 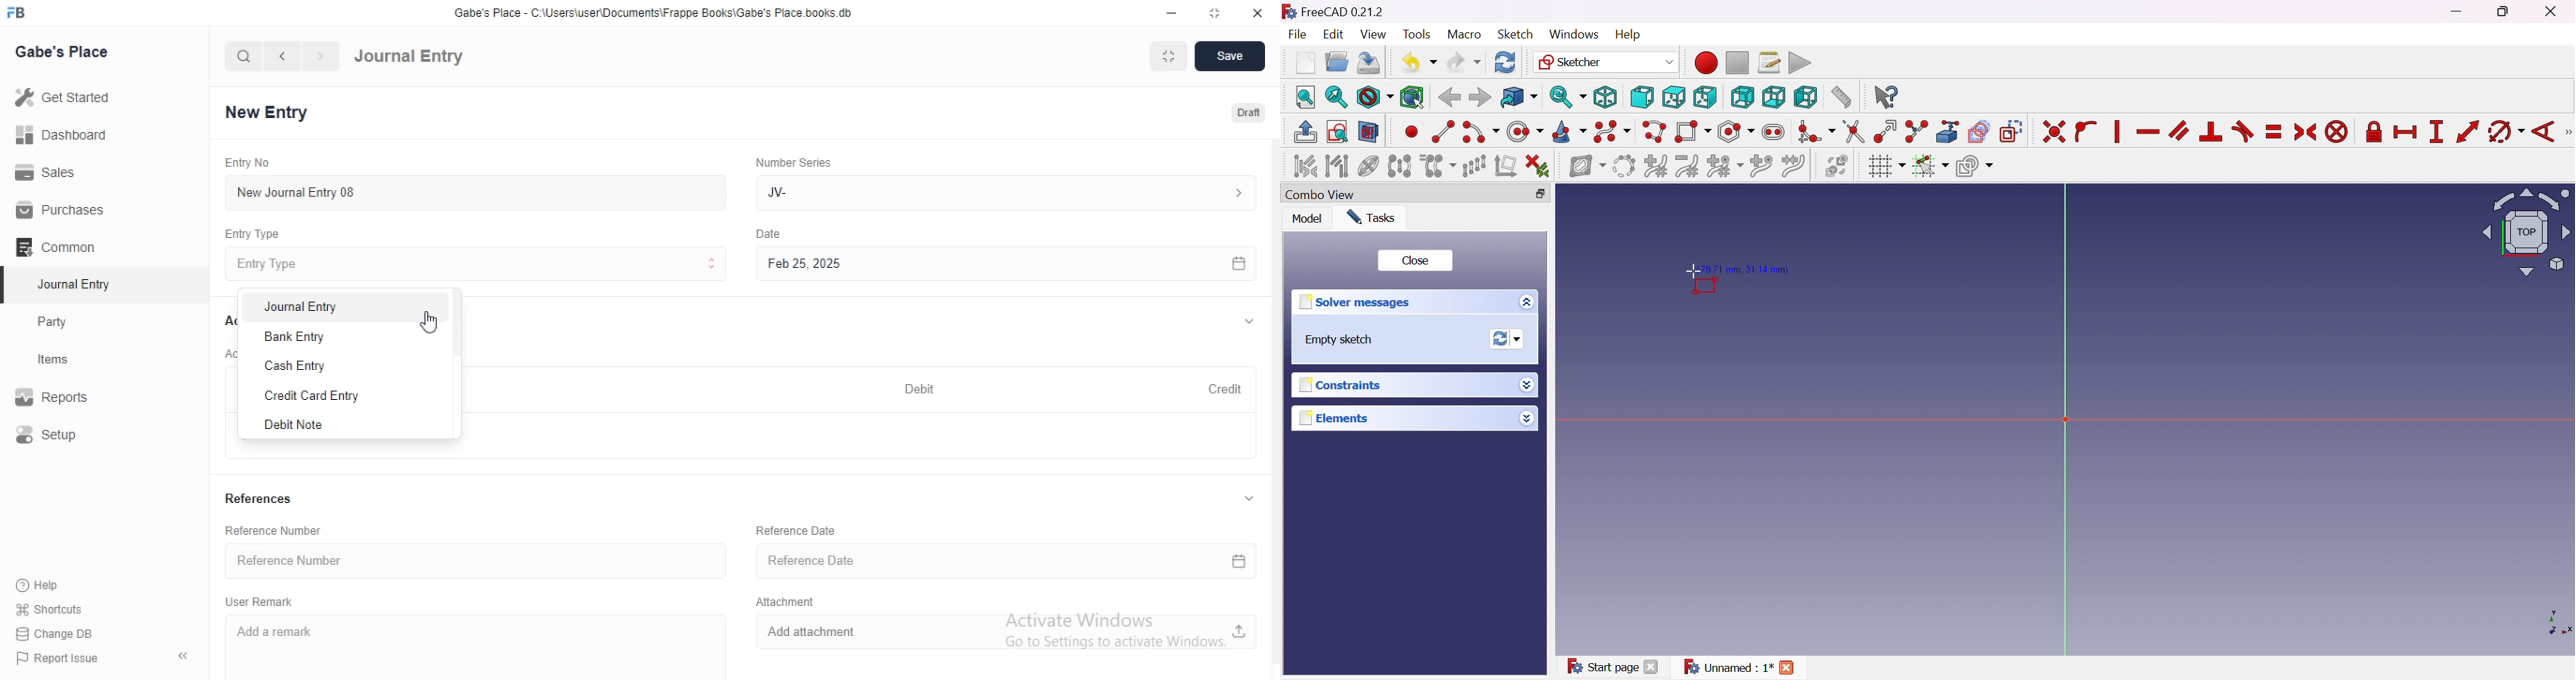 What do you see at coordinates (1505, 165) in the screenshot?
I see `Remove axis alignment` at bounding box center [1505, 165].